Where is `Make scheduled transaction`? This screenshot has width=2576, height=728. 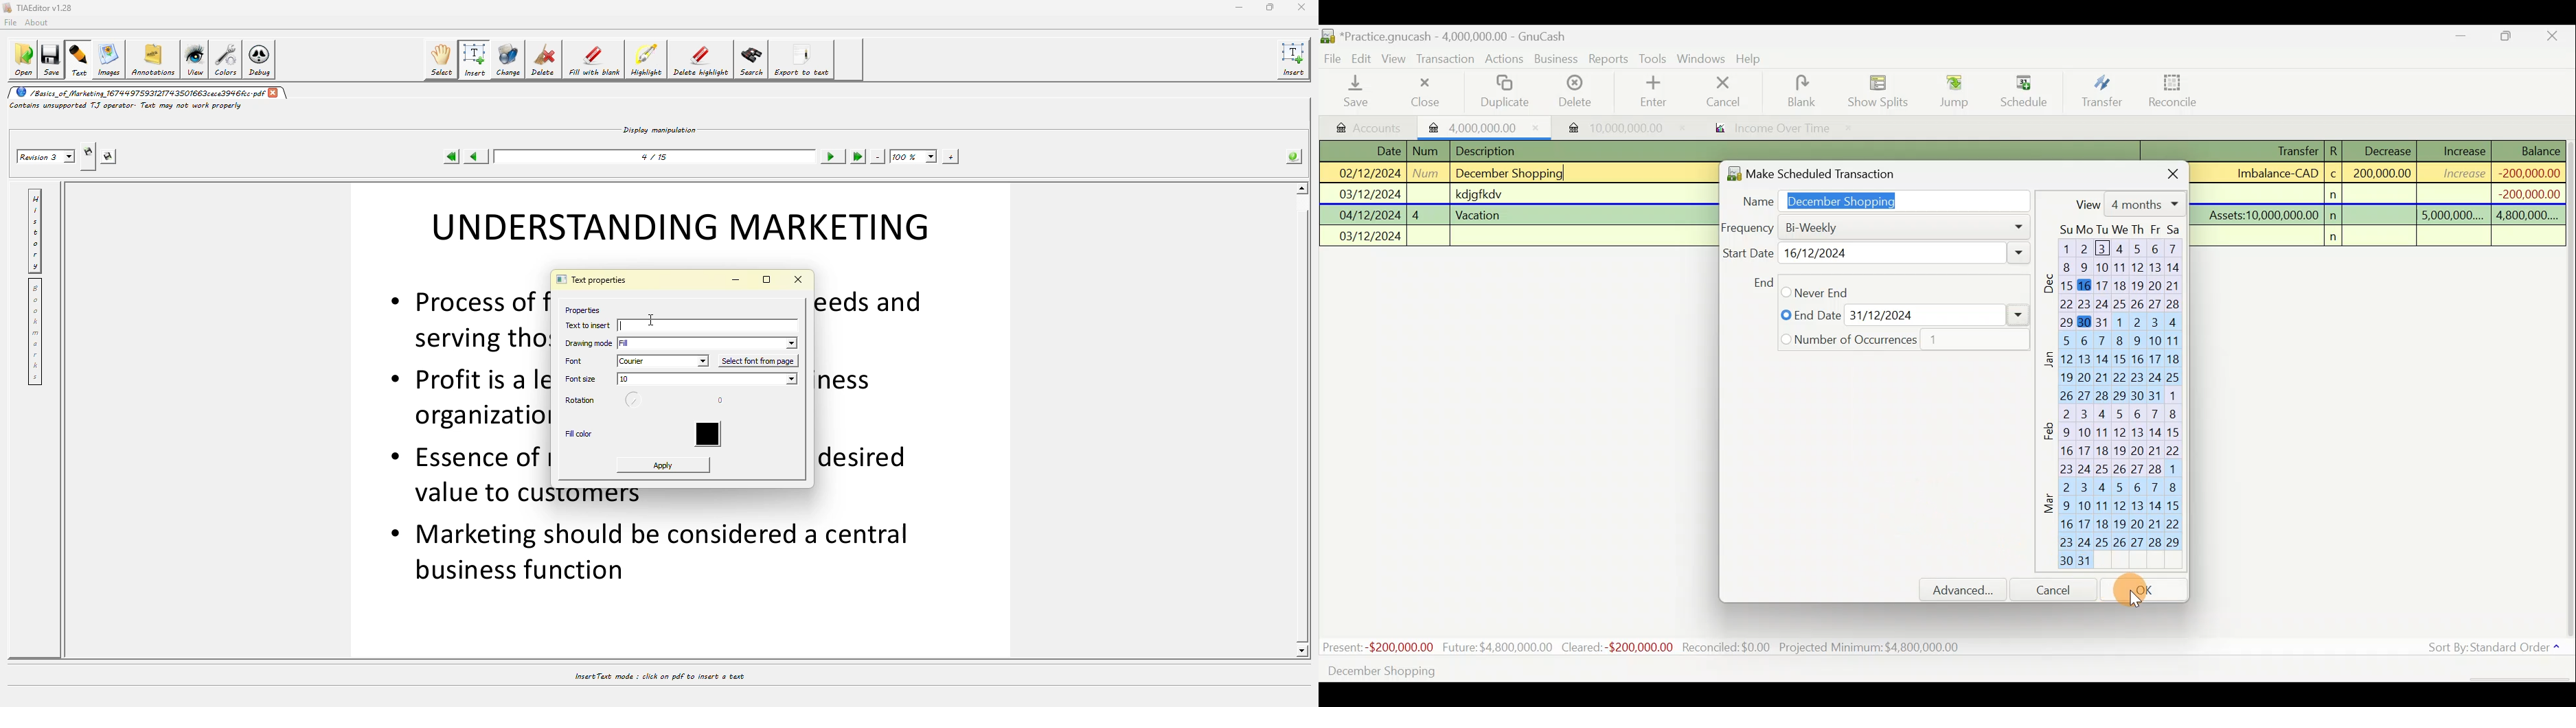 Make scheduled transaction is located at coordinates (1832, 171).